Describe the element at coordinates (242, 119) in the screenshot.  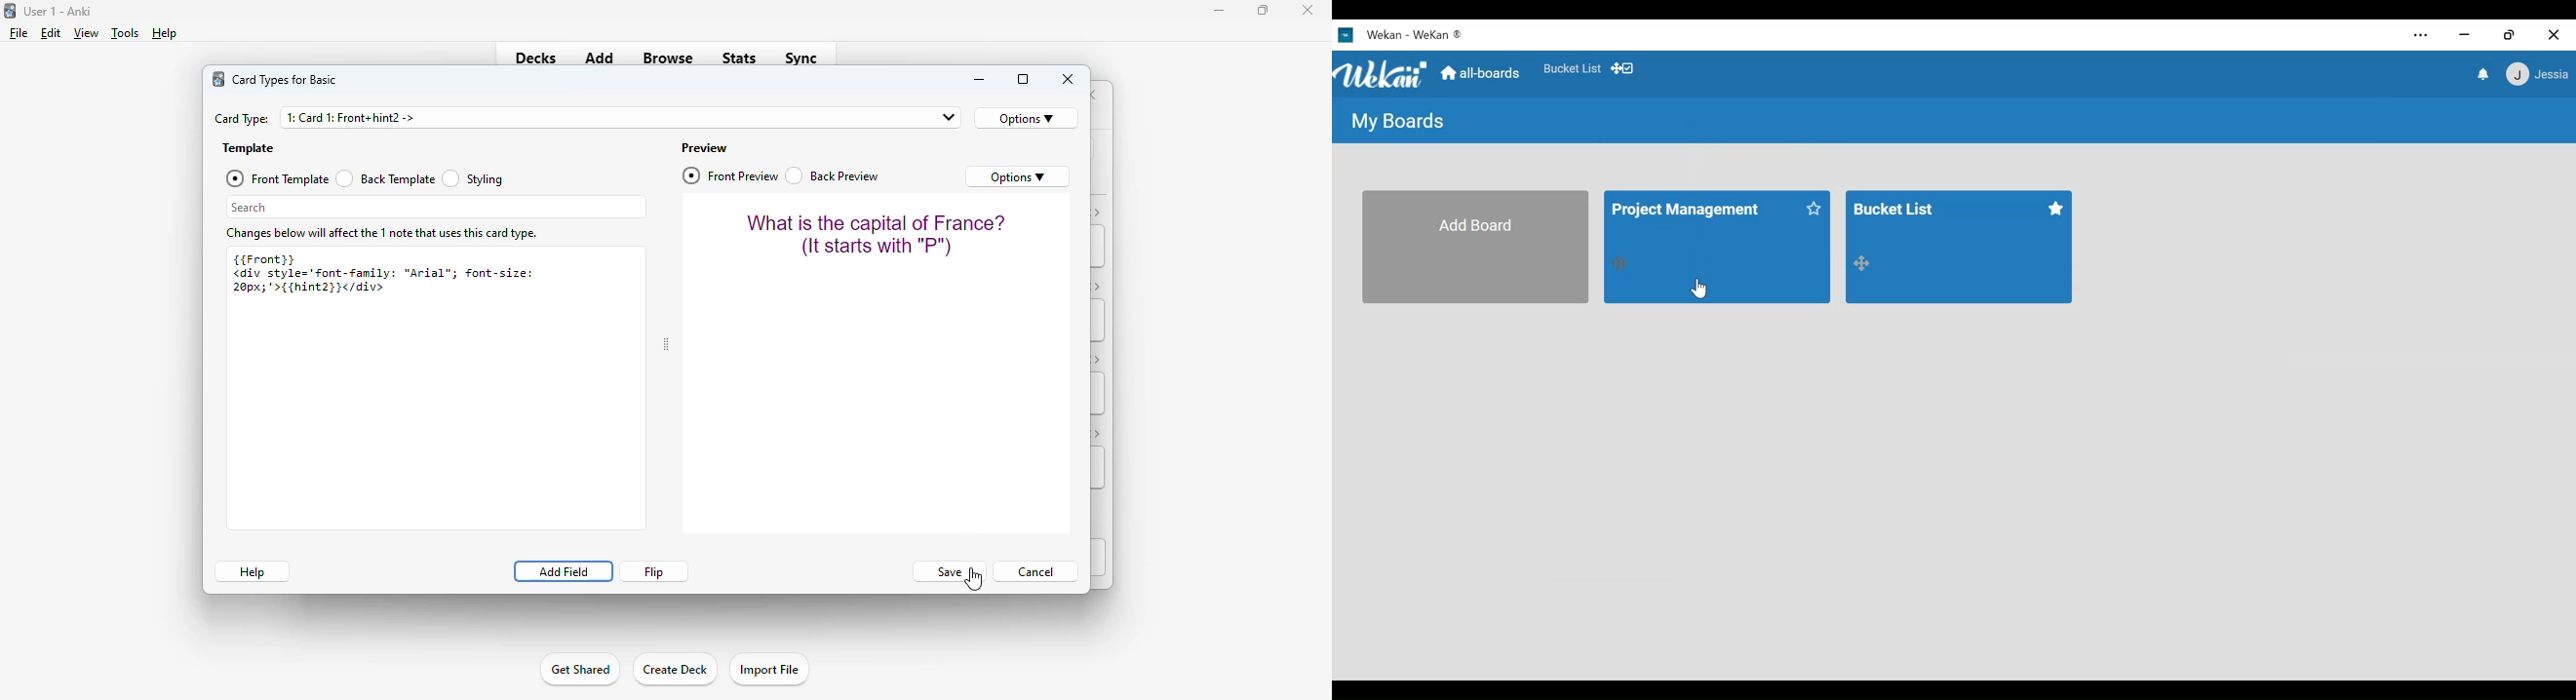
I see `card type:` at that location.